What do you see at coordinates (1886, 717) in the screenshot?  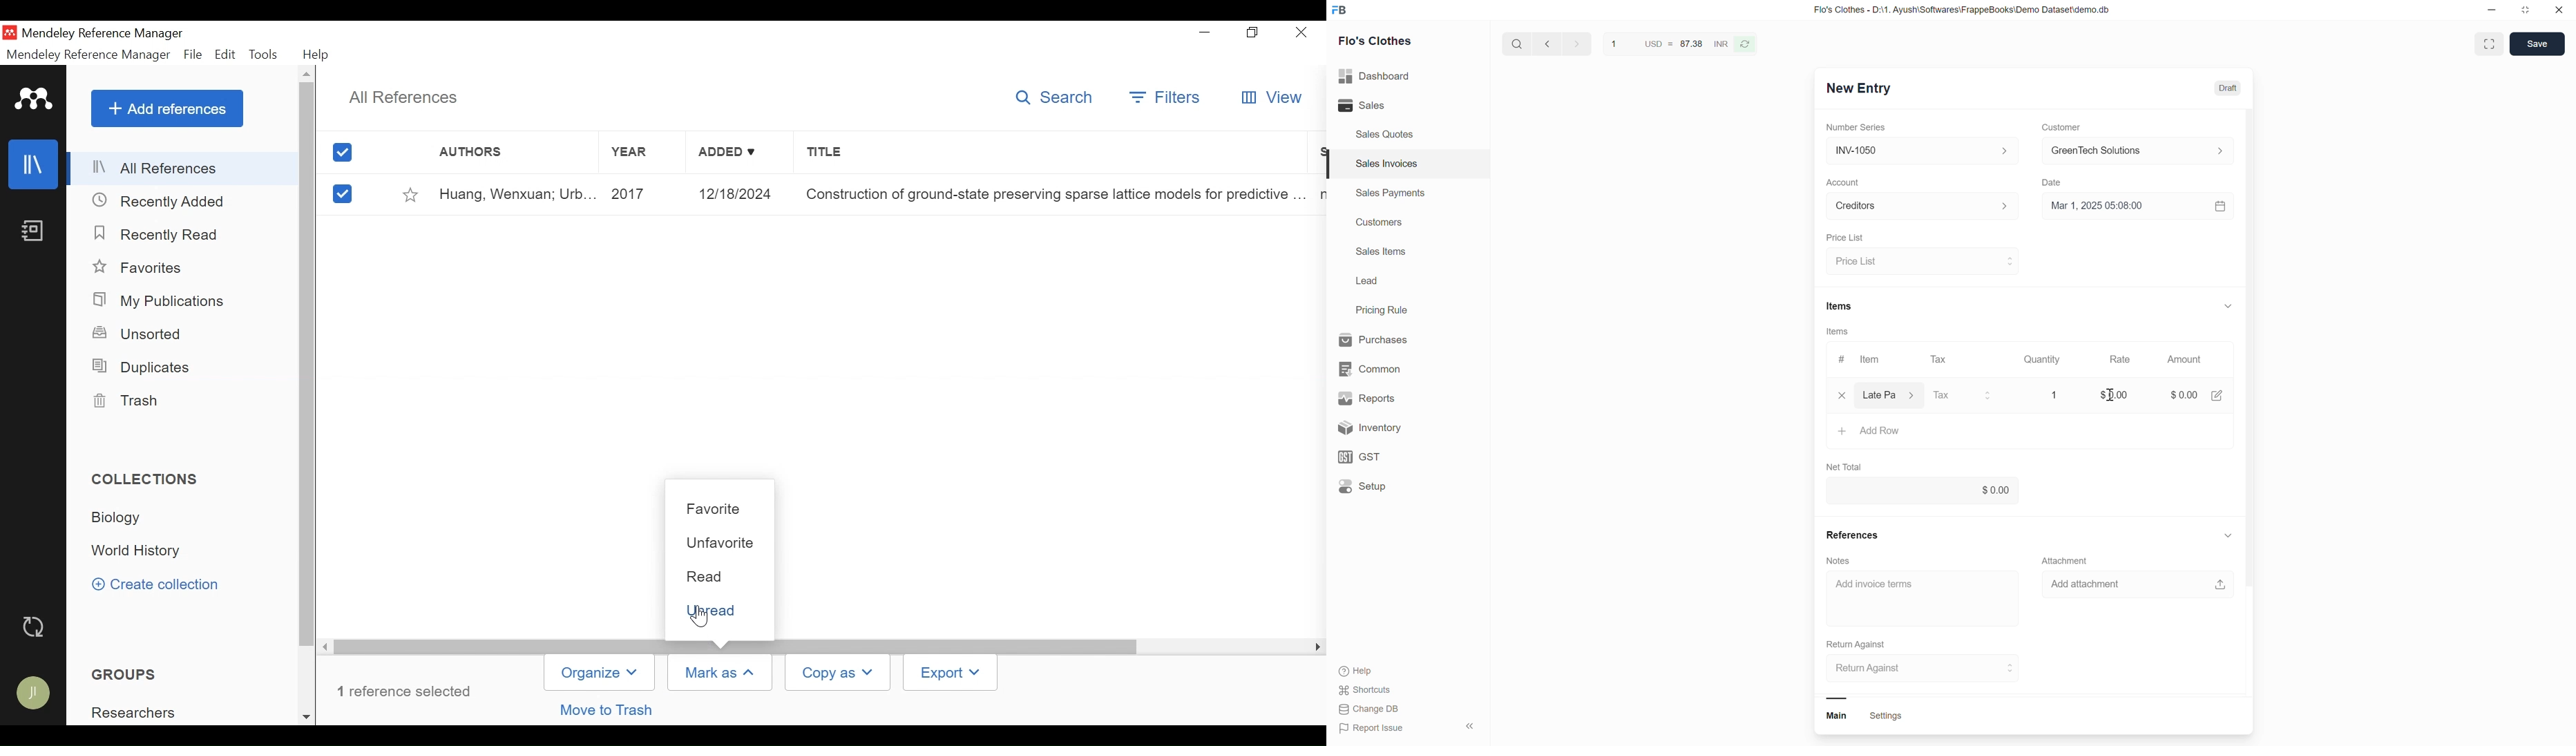 I see `settings` at bounding box center [1886, 717].